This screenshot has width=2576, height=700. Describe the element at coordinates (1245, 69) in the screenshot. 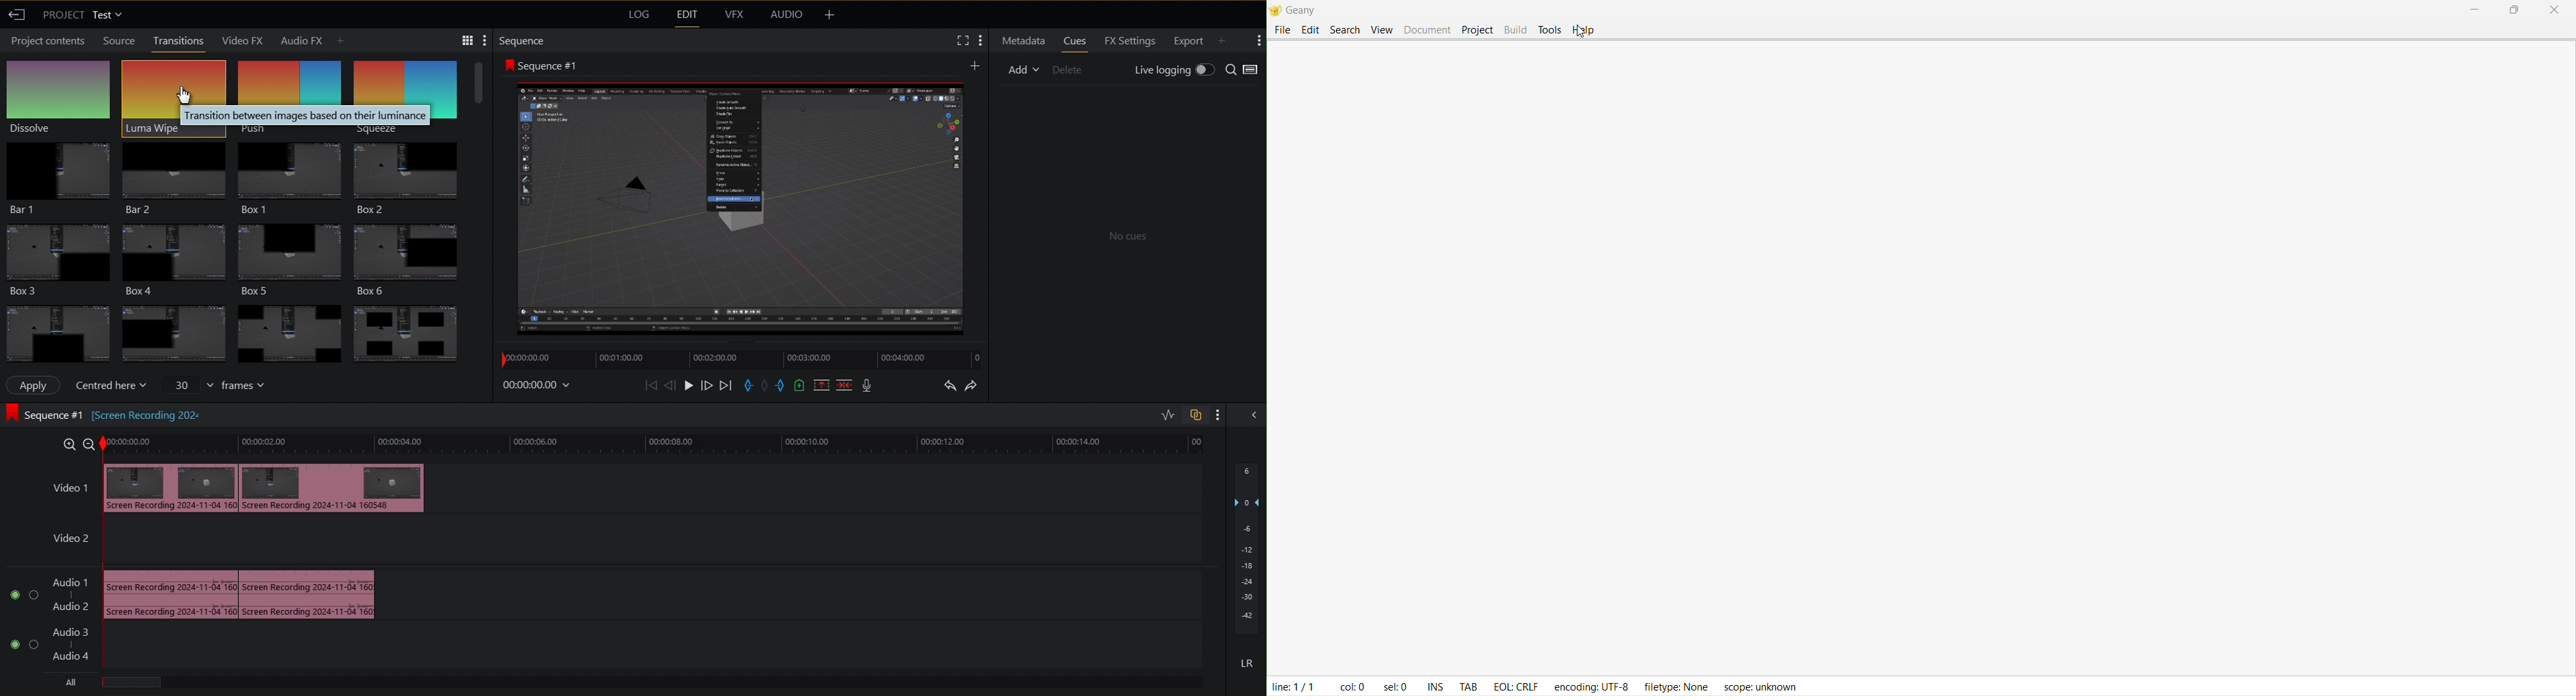

I see `Search` at that location.